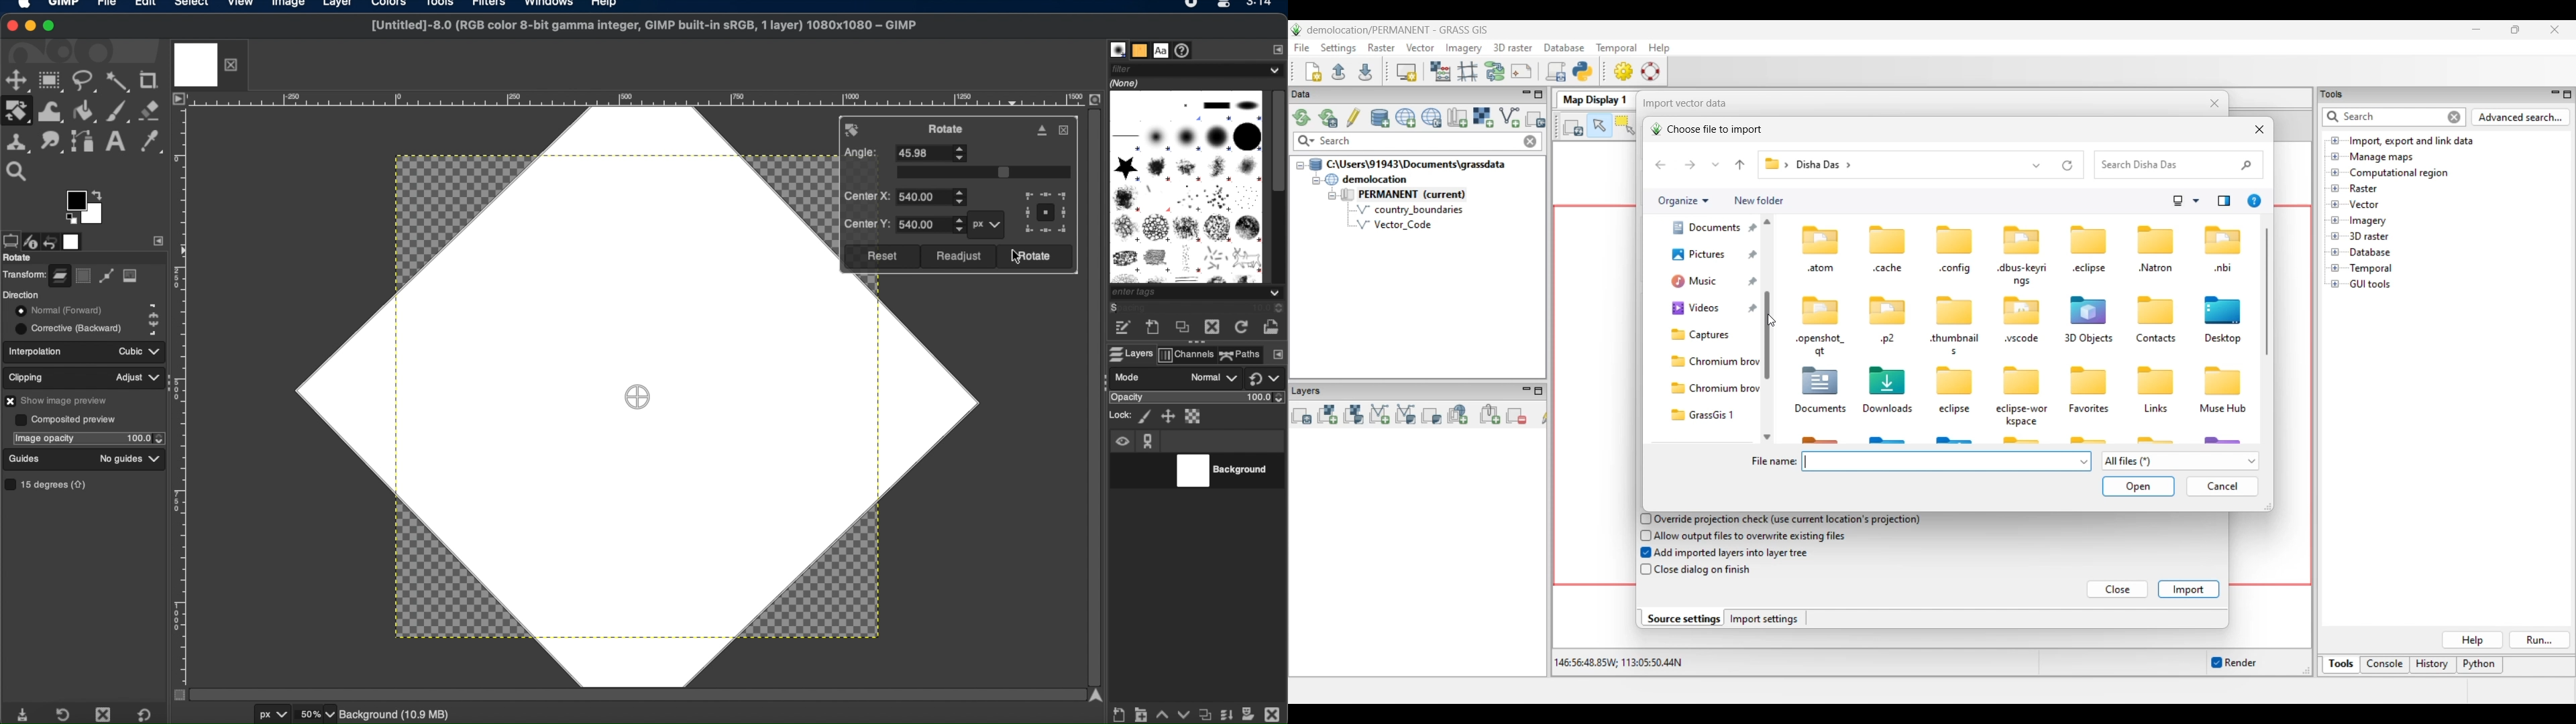 The width and height of the screenshot is (2576, 728). Describe the element at coordinates (1129, 377) in the screenshot. I see `mode` at that location.